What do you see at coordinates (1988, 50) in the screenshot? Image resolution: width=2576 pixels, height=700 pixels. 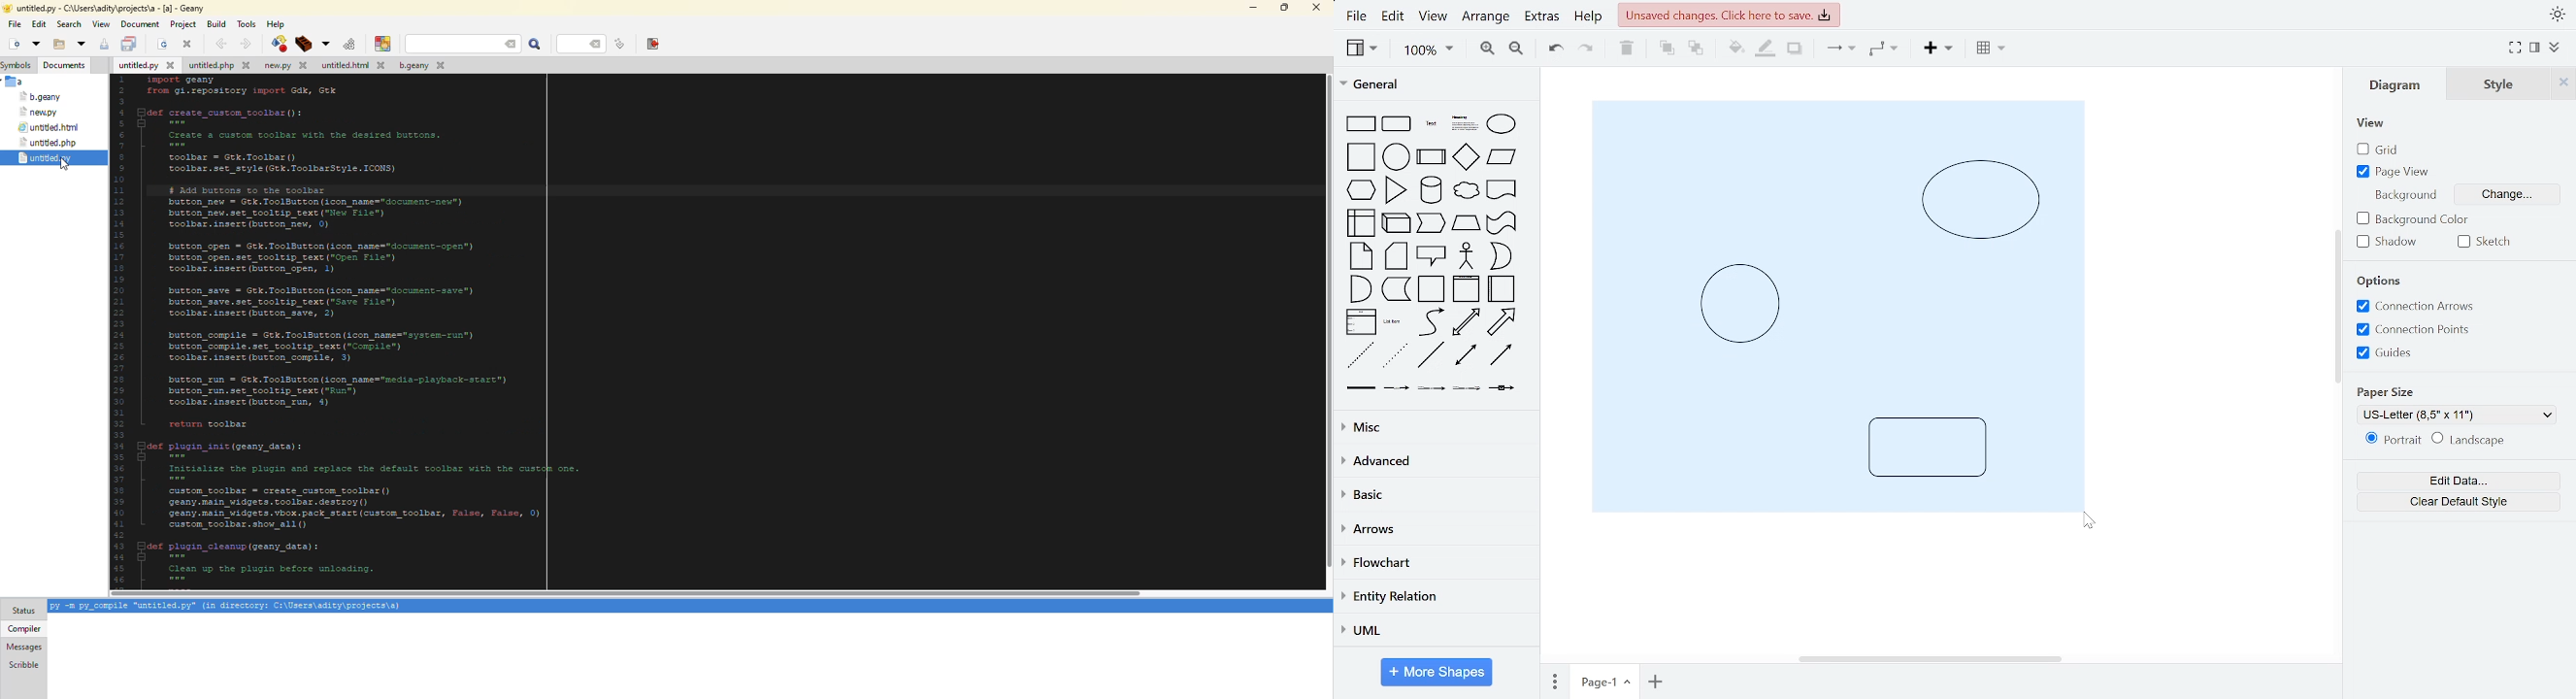 I see `table` at bounding box center [1988, 50].